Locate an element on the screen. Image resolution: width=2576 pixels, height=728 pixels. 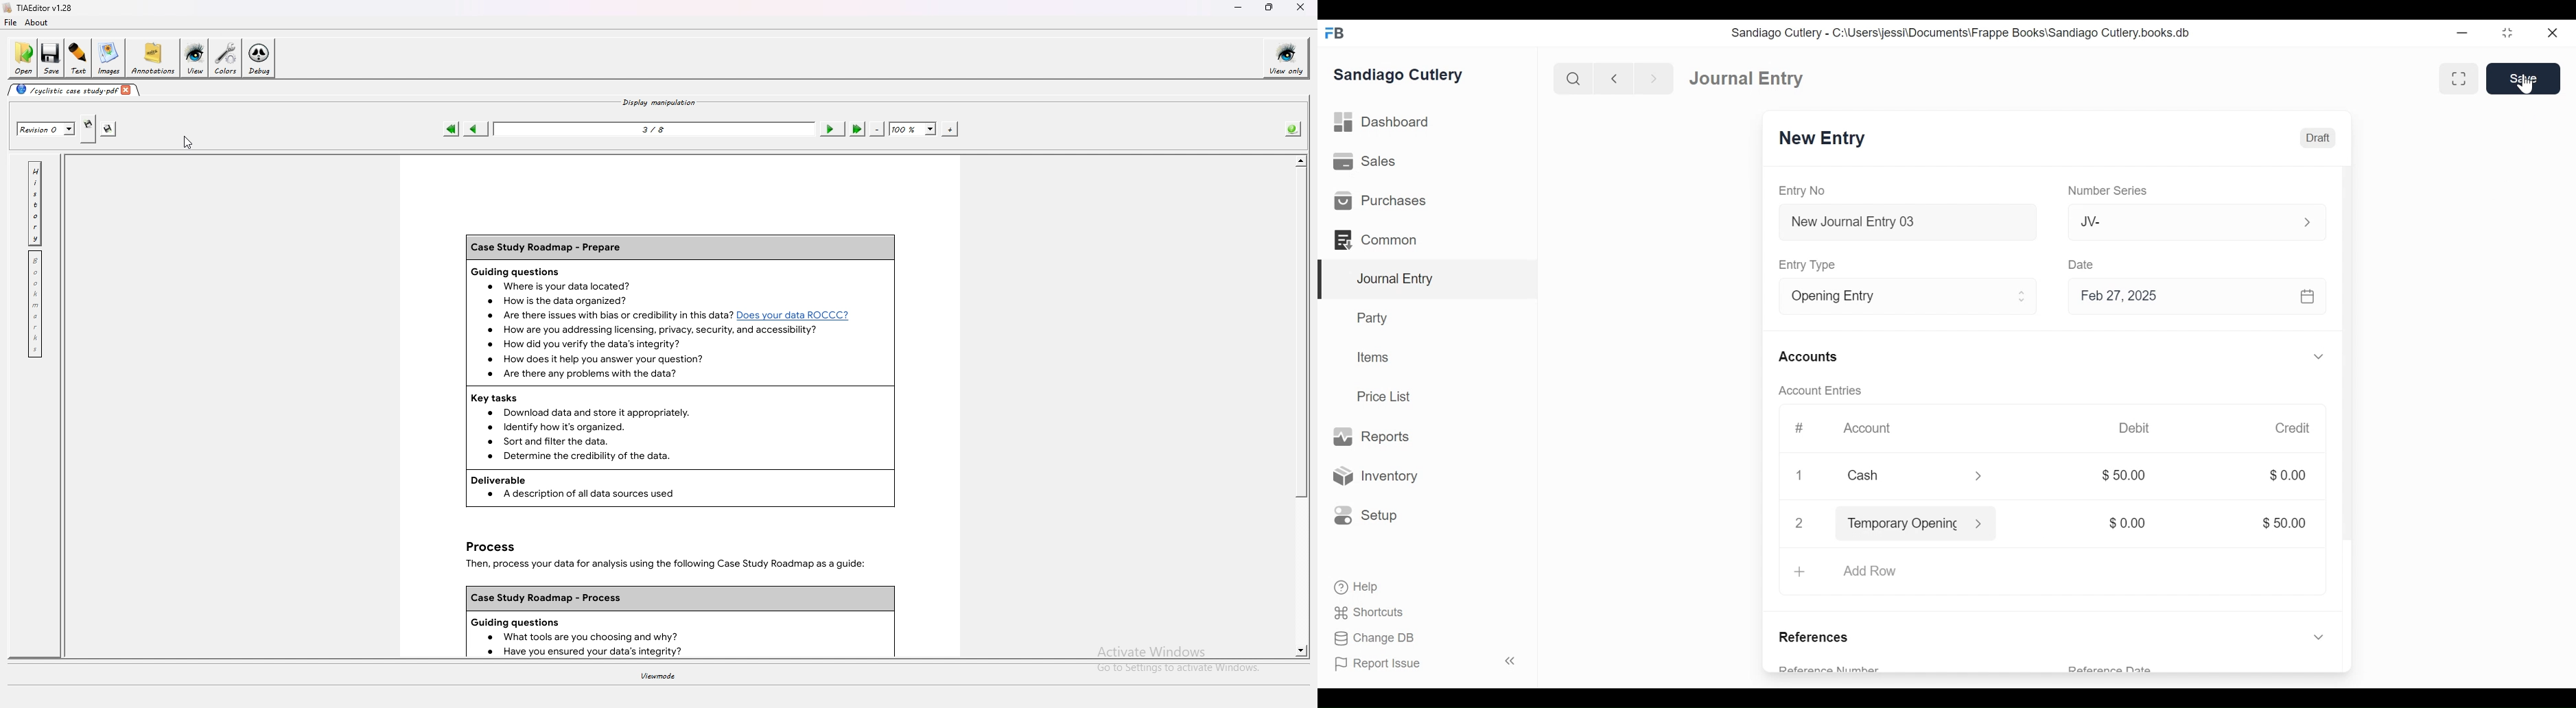
Navigate forward is located at coordinates (1653, 79).